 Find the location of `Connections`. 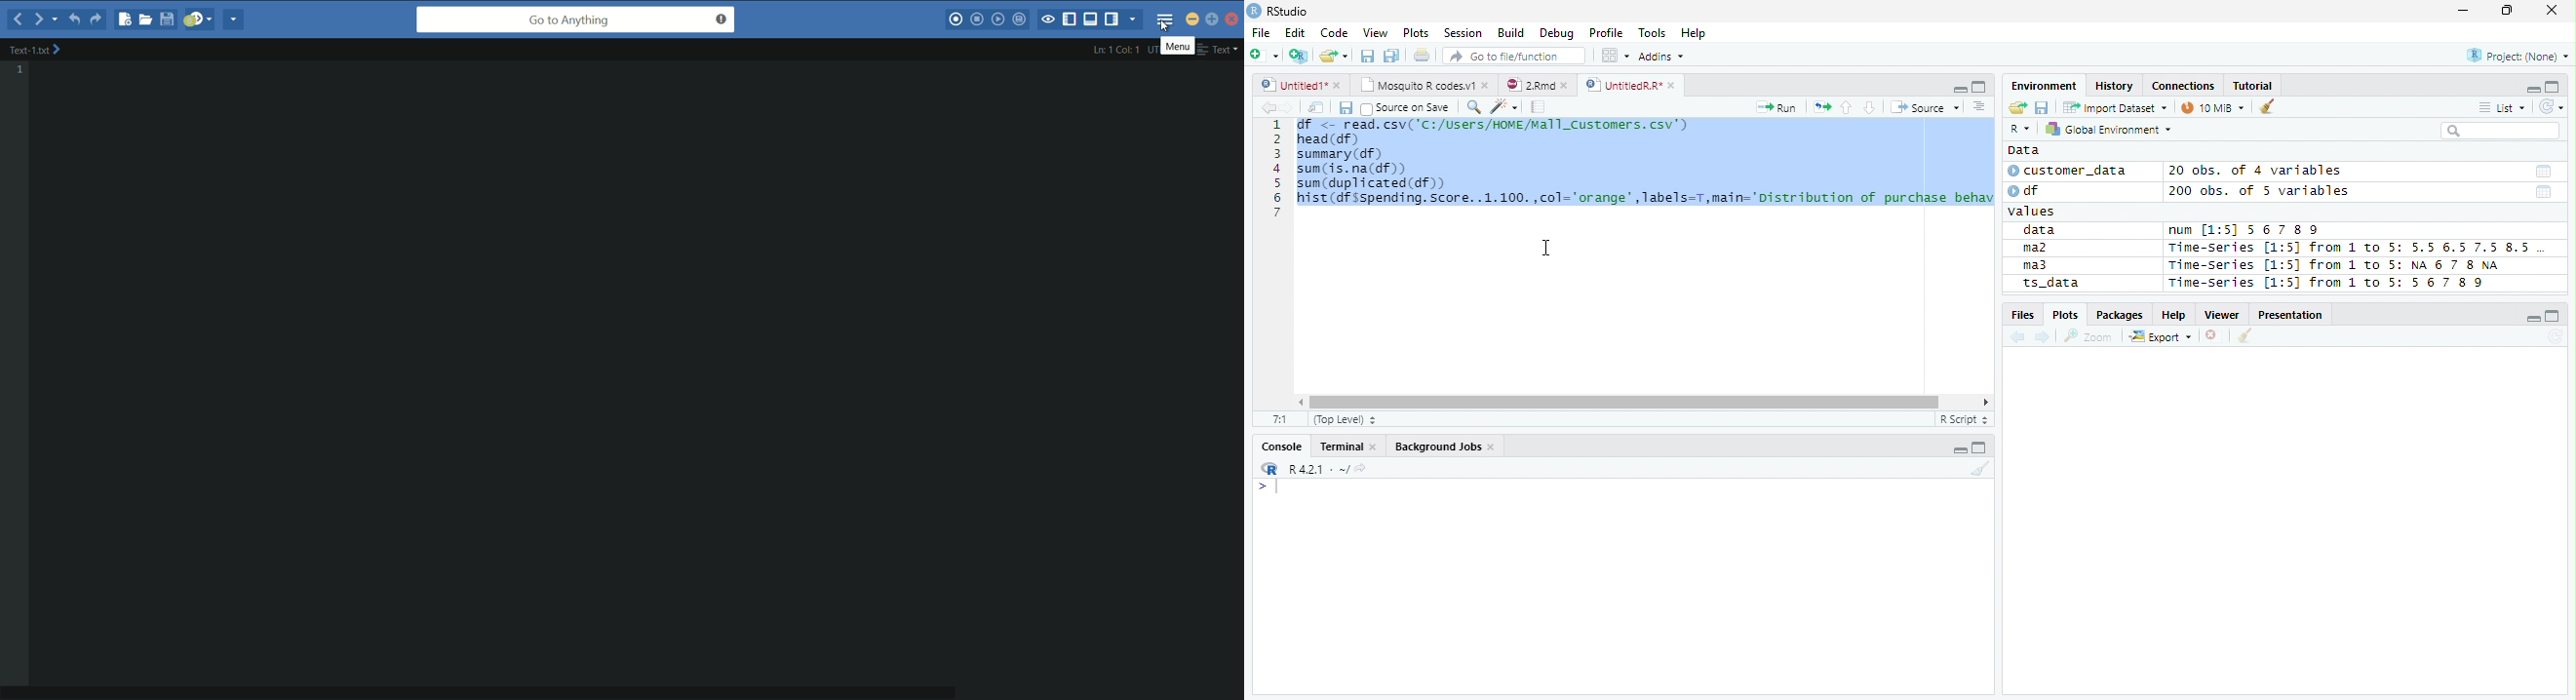

Connections is located at coordinates (2183, 86).